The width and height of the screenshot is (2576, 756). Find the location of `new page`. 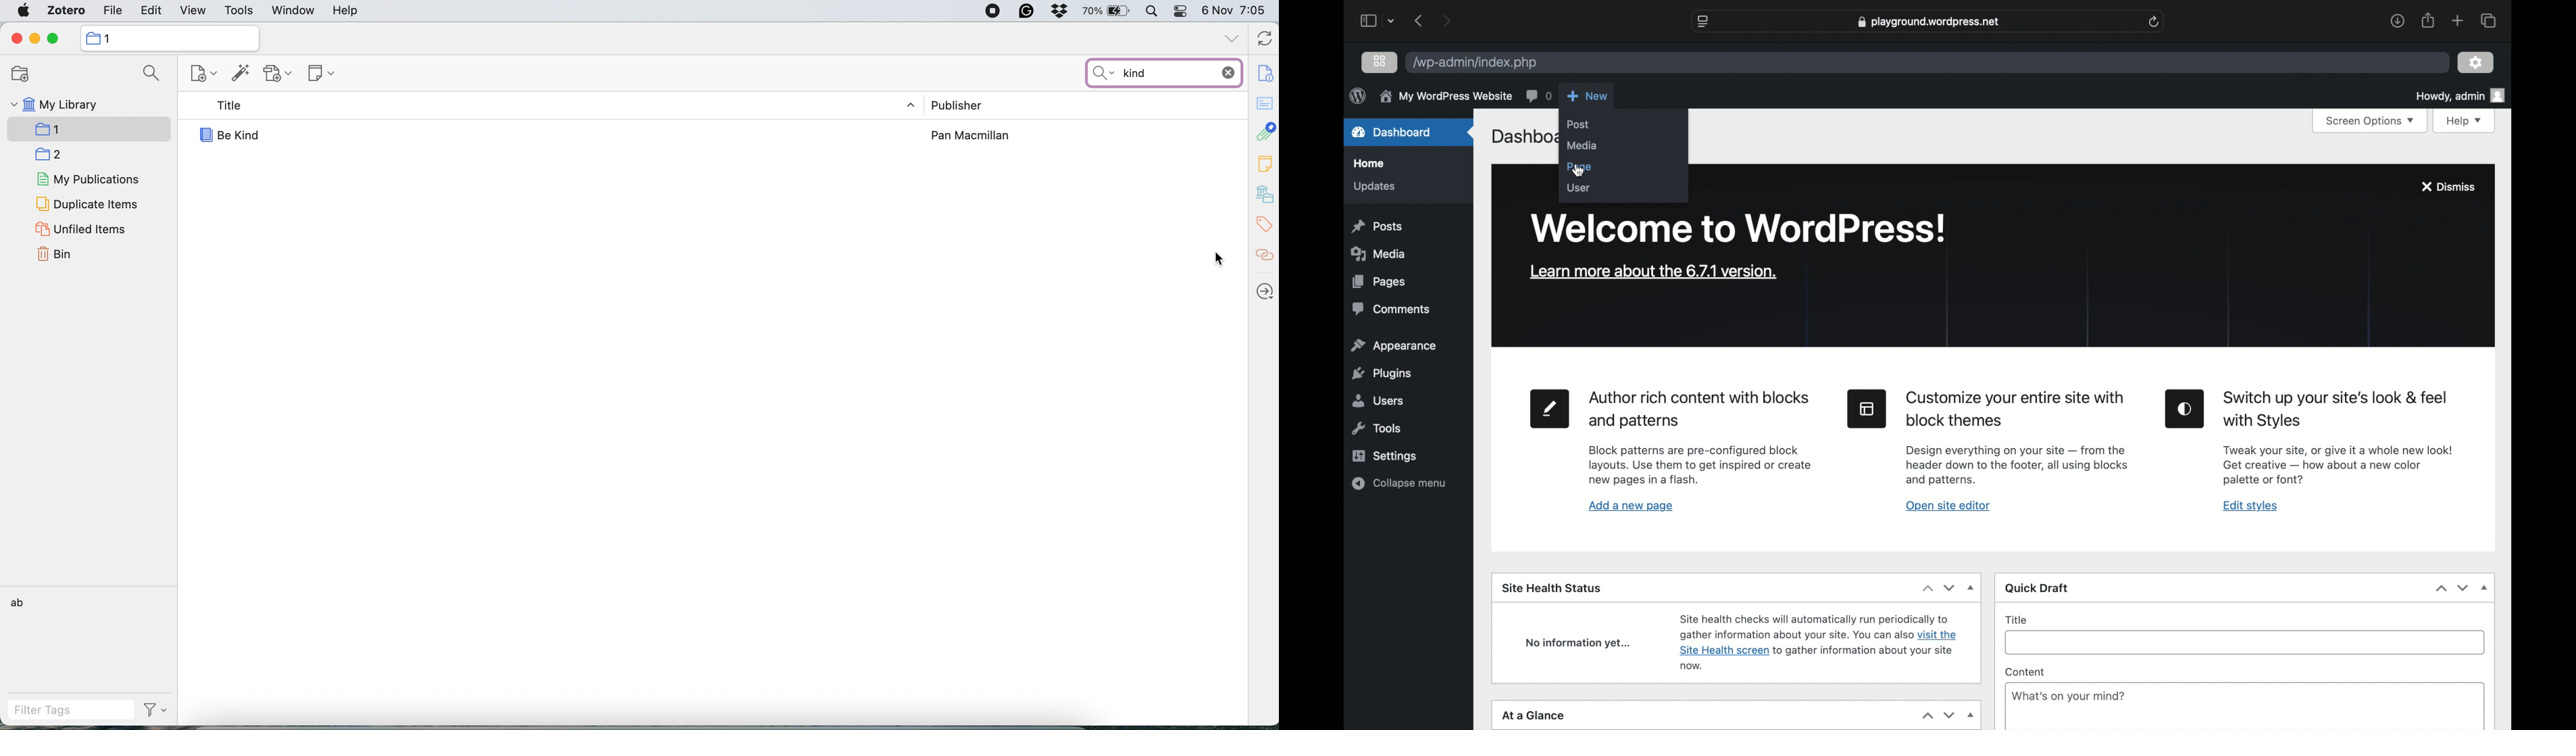

new page is located at coordinates (1550, 408).